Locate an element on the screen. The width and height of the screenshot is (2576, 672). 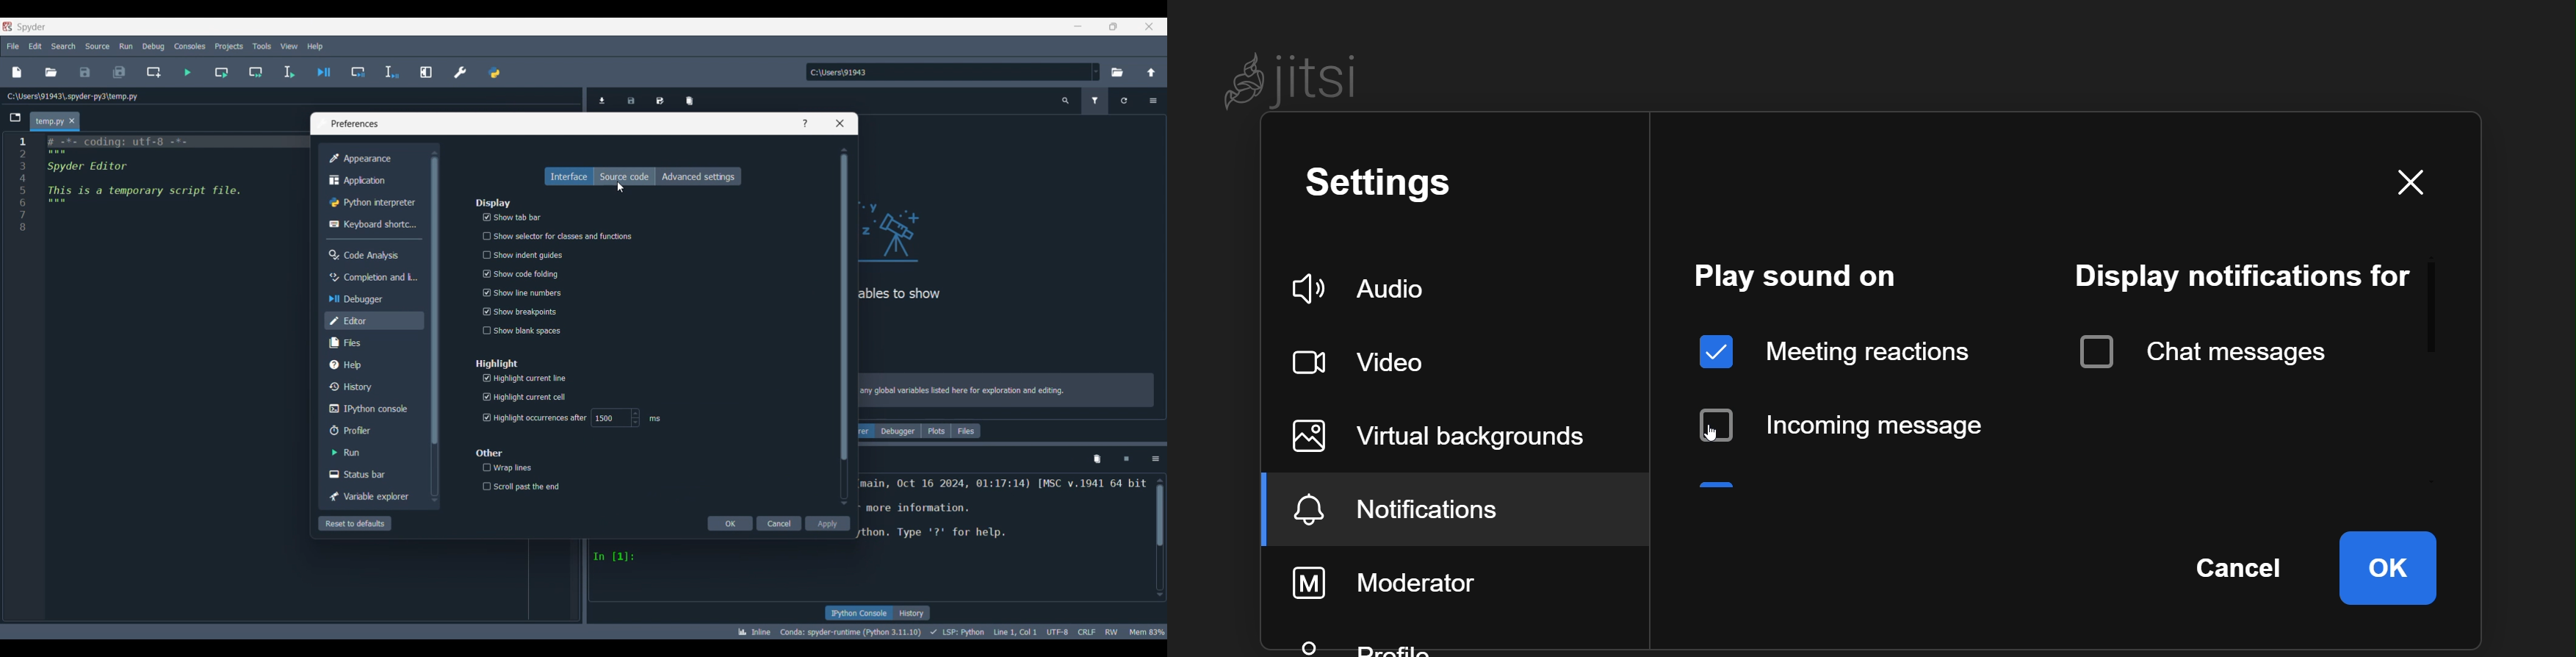
Run menu is located at coordinates (126, 46).